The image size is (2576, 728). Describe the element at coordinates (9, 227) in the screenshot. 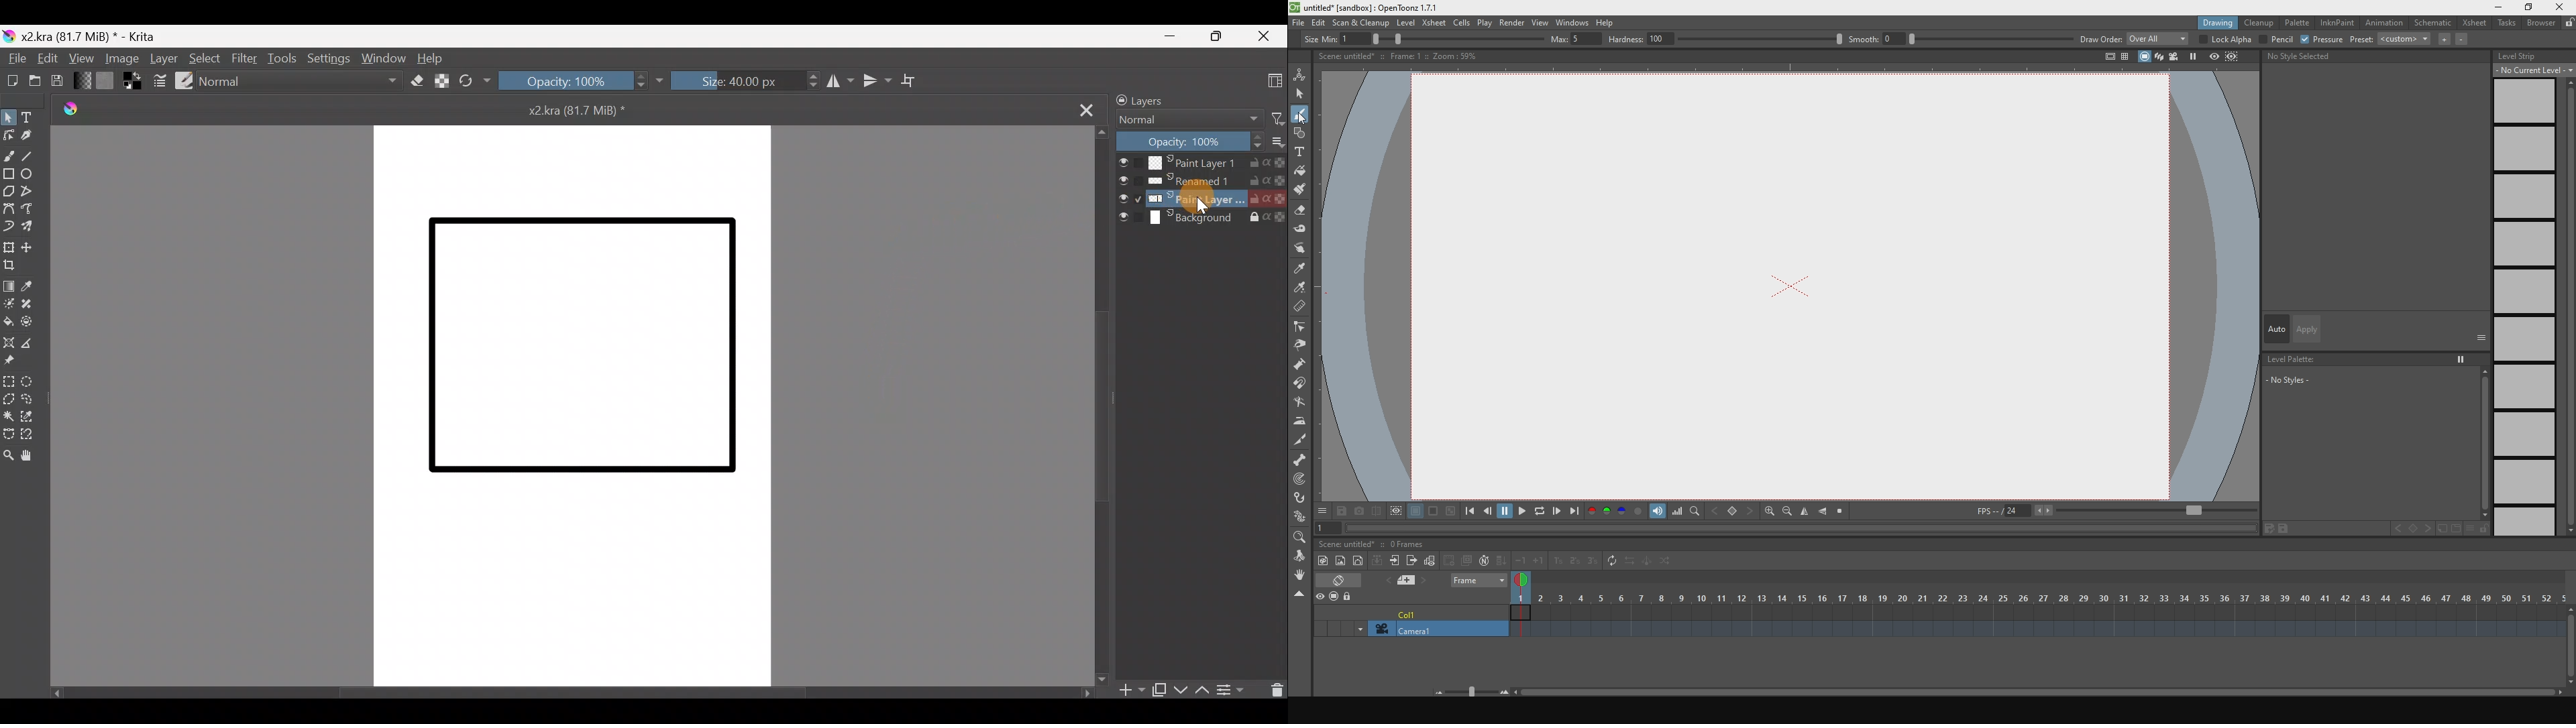

I see `Dynamic brush tool` at that location.